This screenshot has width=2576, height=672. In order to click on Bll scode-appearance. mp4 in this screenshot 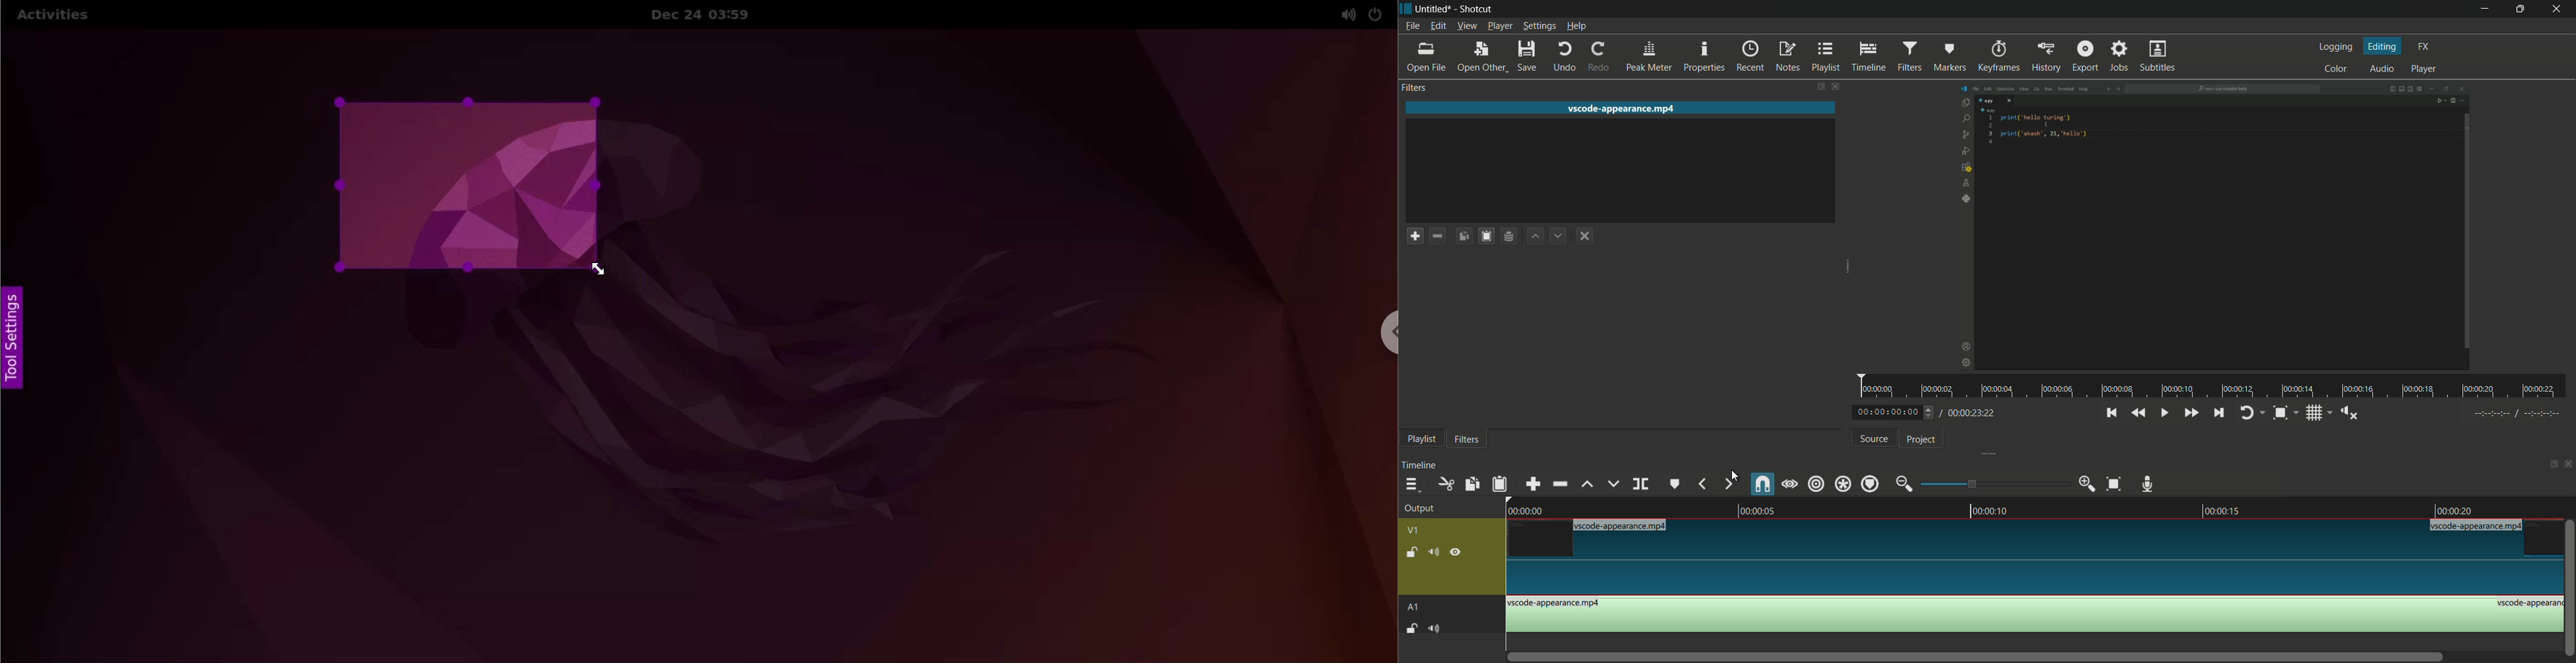, I will do `click(2478, 527)`.